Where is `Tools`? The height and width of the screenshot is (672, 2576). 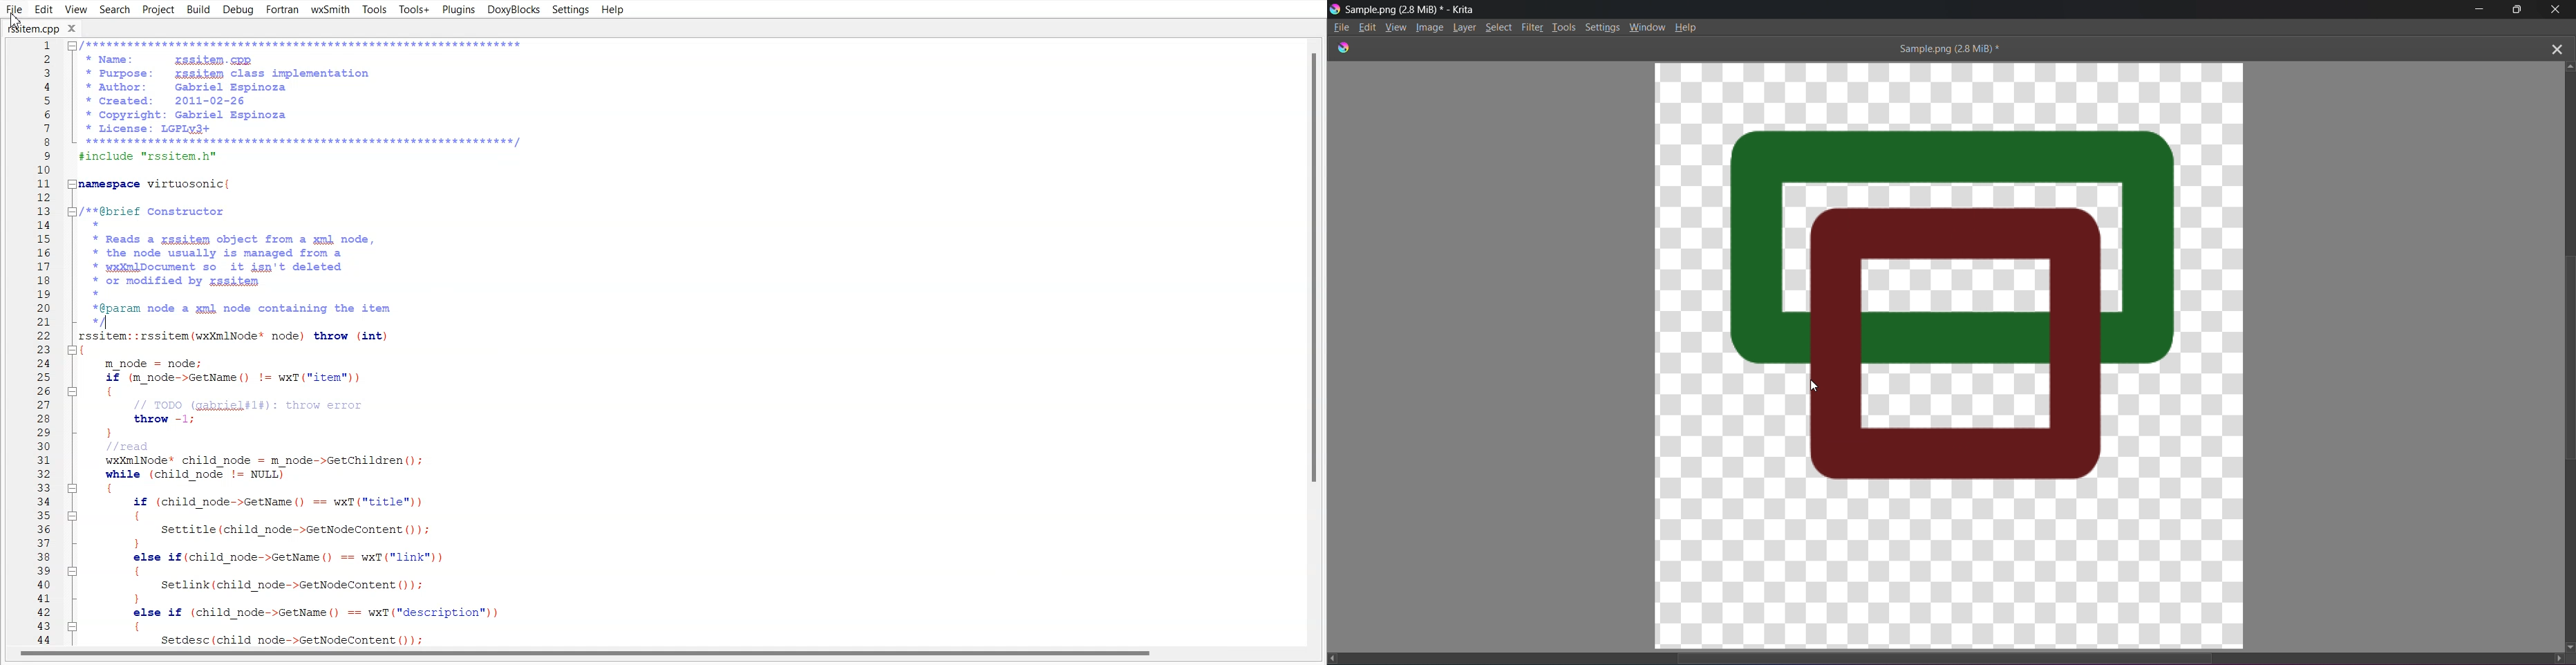
Tools is located at coordinates (374, 10).